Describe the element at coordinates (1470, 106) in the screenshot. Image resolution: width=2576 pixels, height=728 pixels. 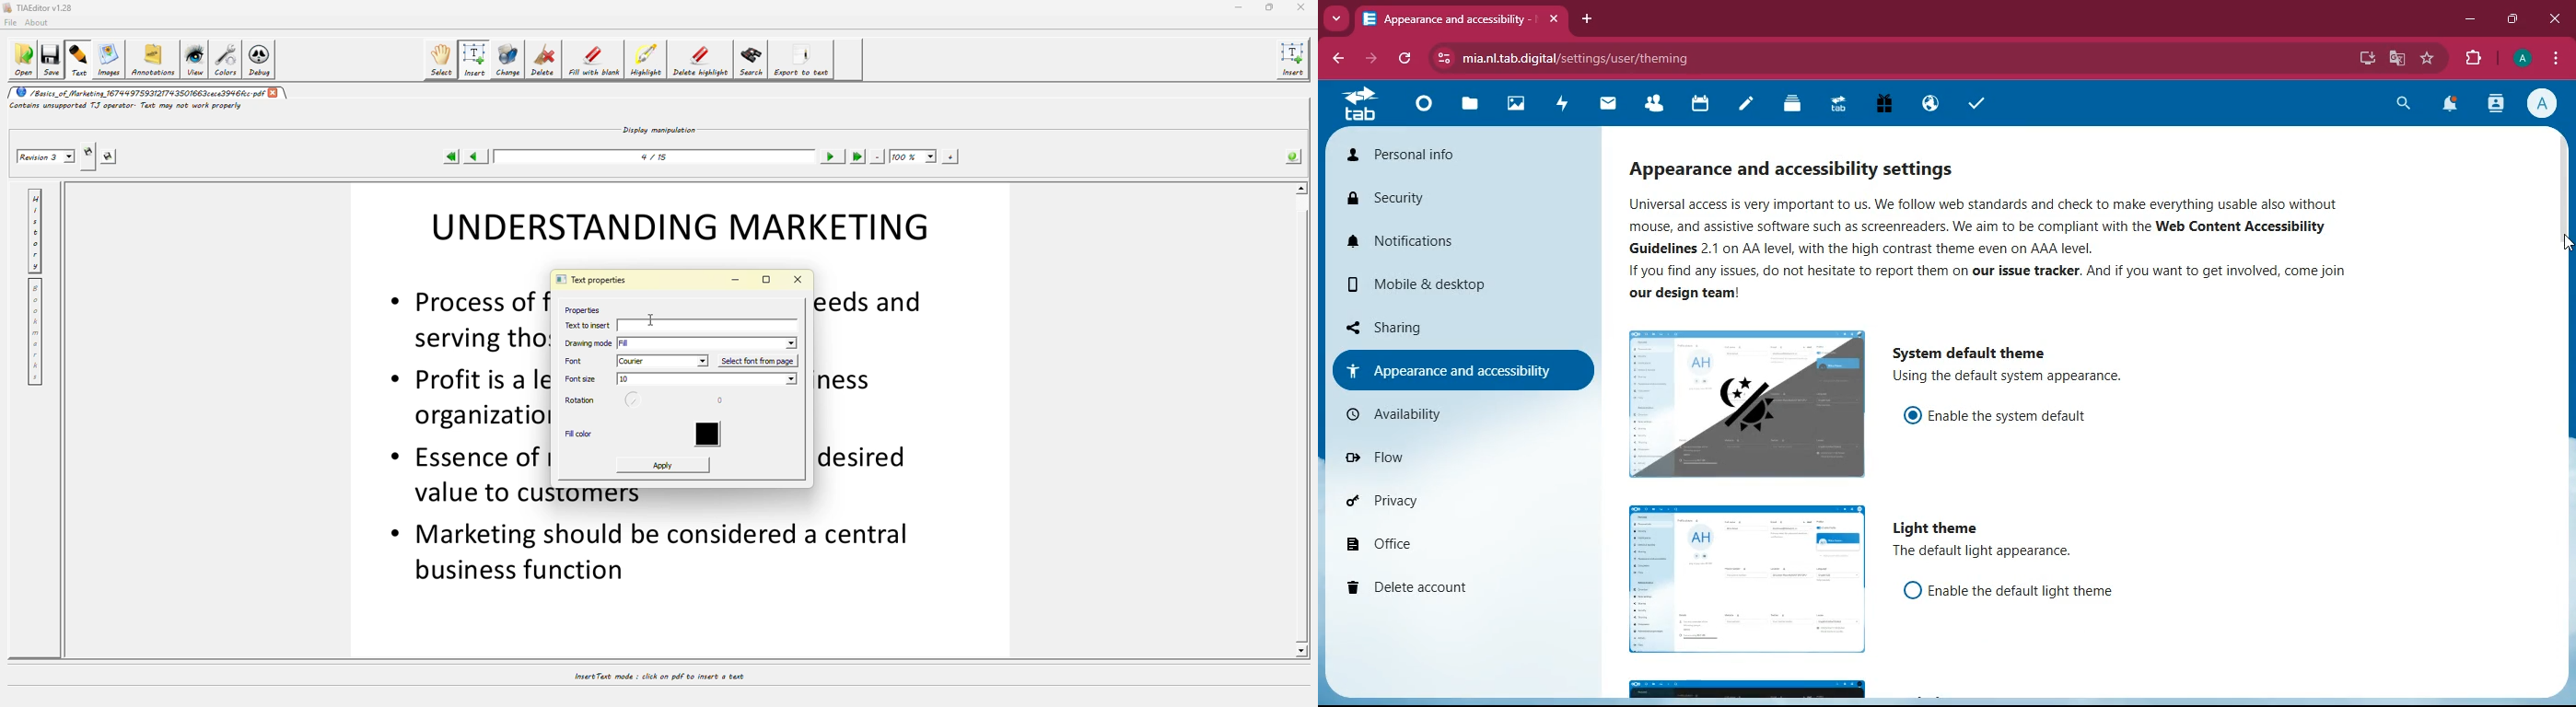
I see `files` at that location.